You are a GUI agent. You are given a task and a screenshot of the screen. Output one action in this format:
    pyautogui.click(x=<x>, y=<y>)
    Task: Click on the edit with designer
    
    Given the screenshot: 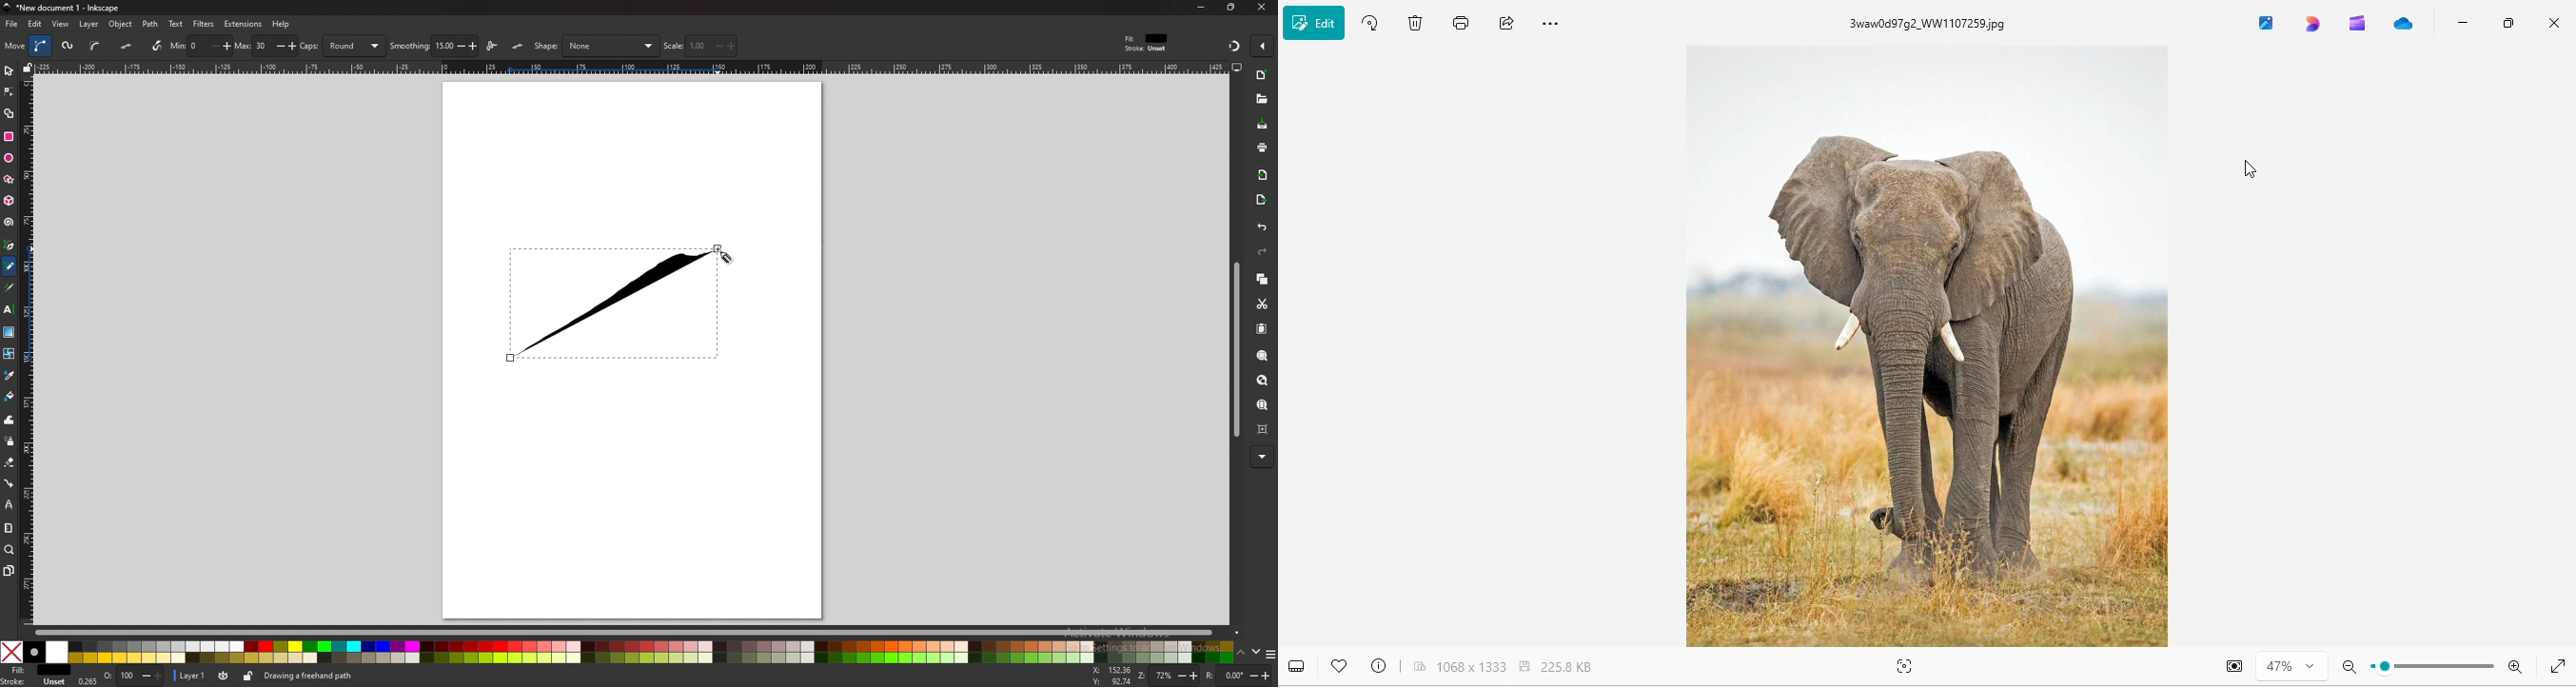 What is the action you would take?
    pyautogui.click(x=2318, y=24)
    